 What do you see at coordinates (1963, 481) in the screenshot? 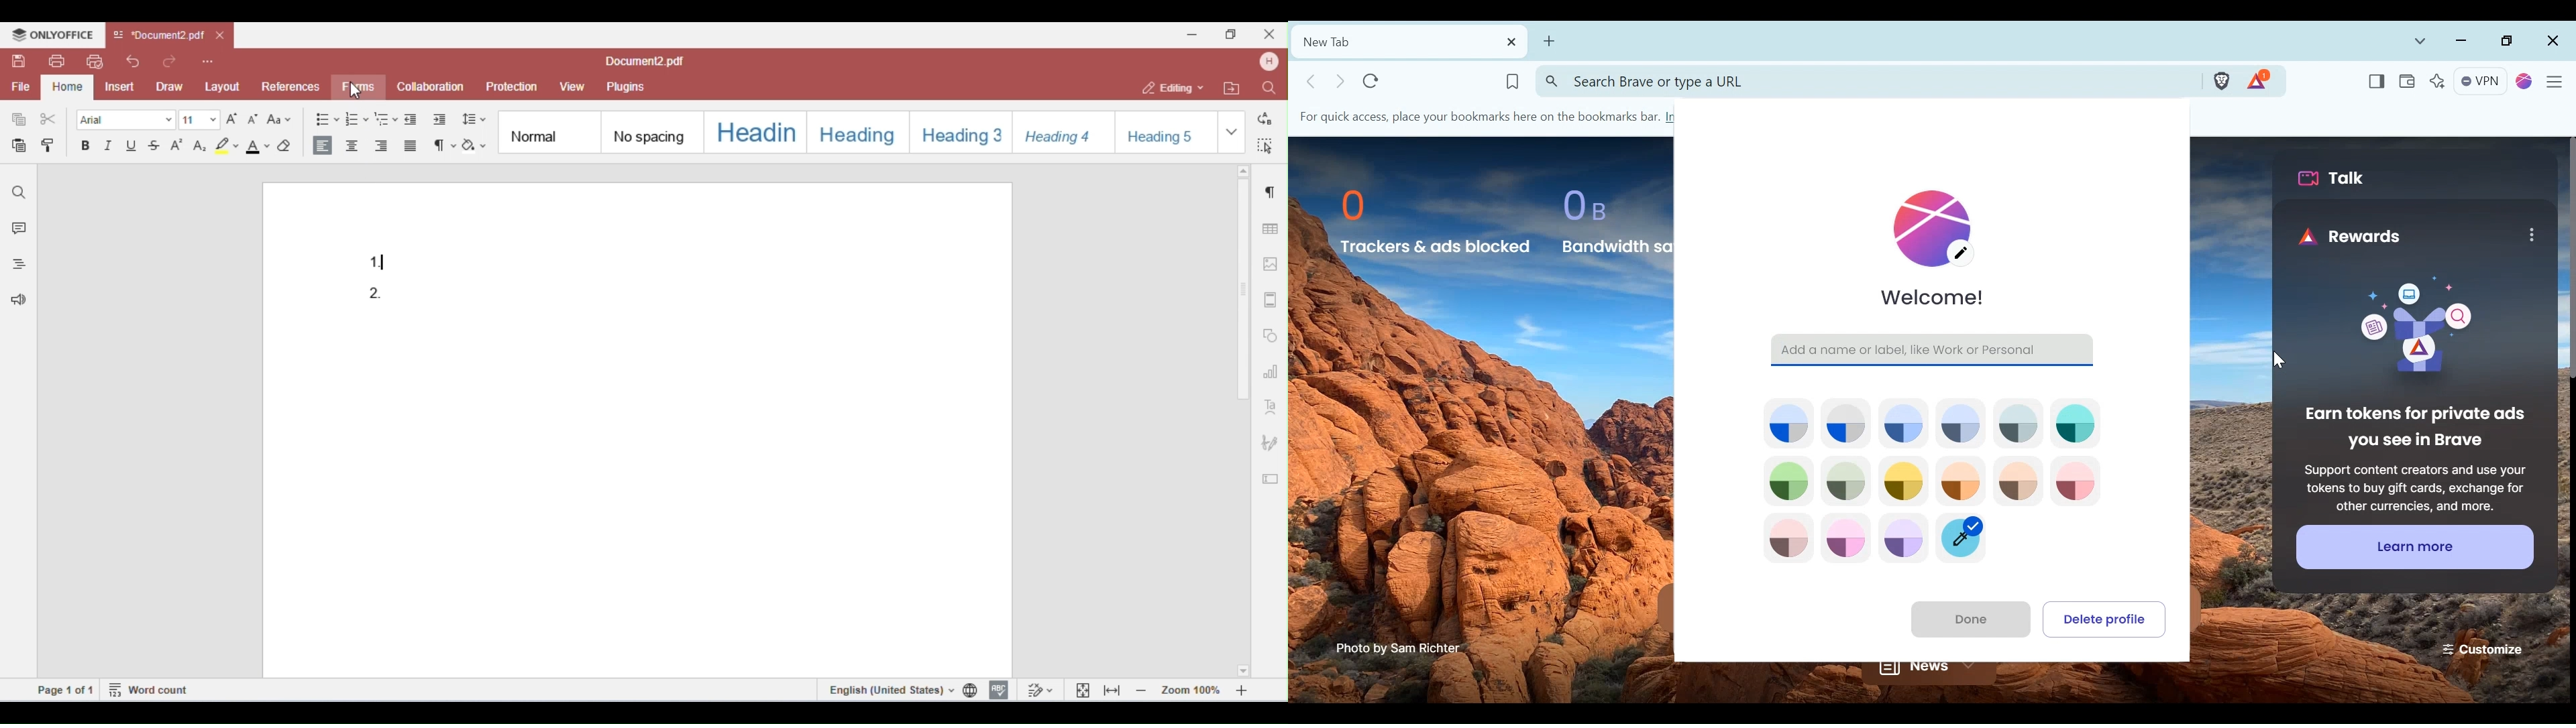
I see `Theme` at bounding box center [1963, 481].